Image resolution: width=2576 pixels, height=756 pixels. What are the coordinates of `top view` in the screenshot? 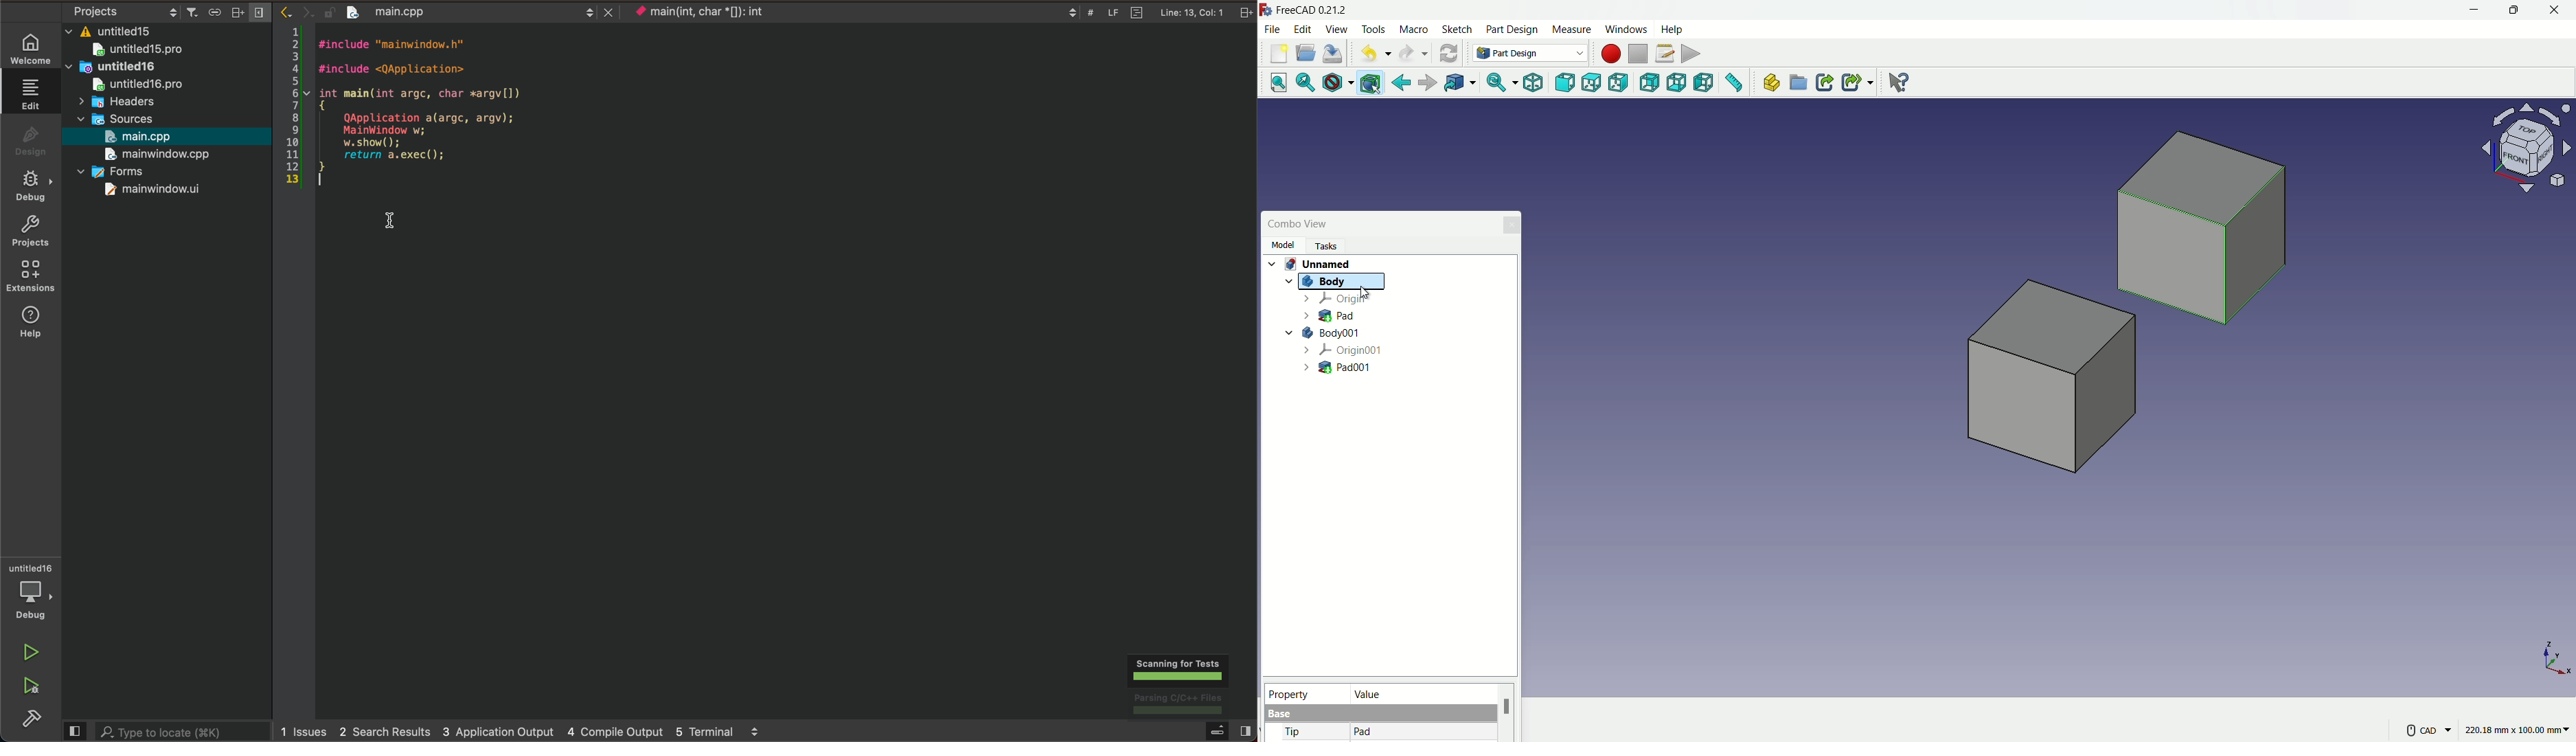 It's located at (1594, 82).